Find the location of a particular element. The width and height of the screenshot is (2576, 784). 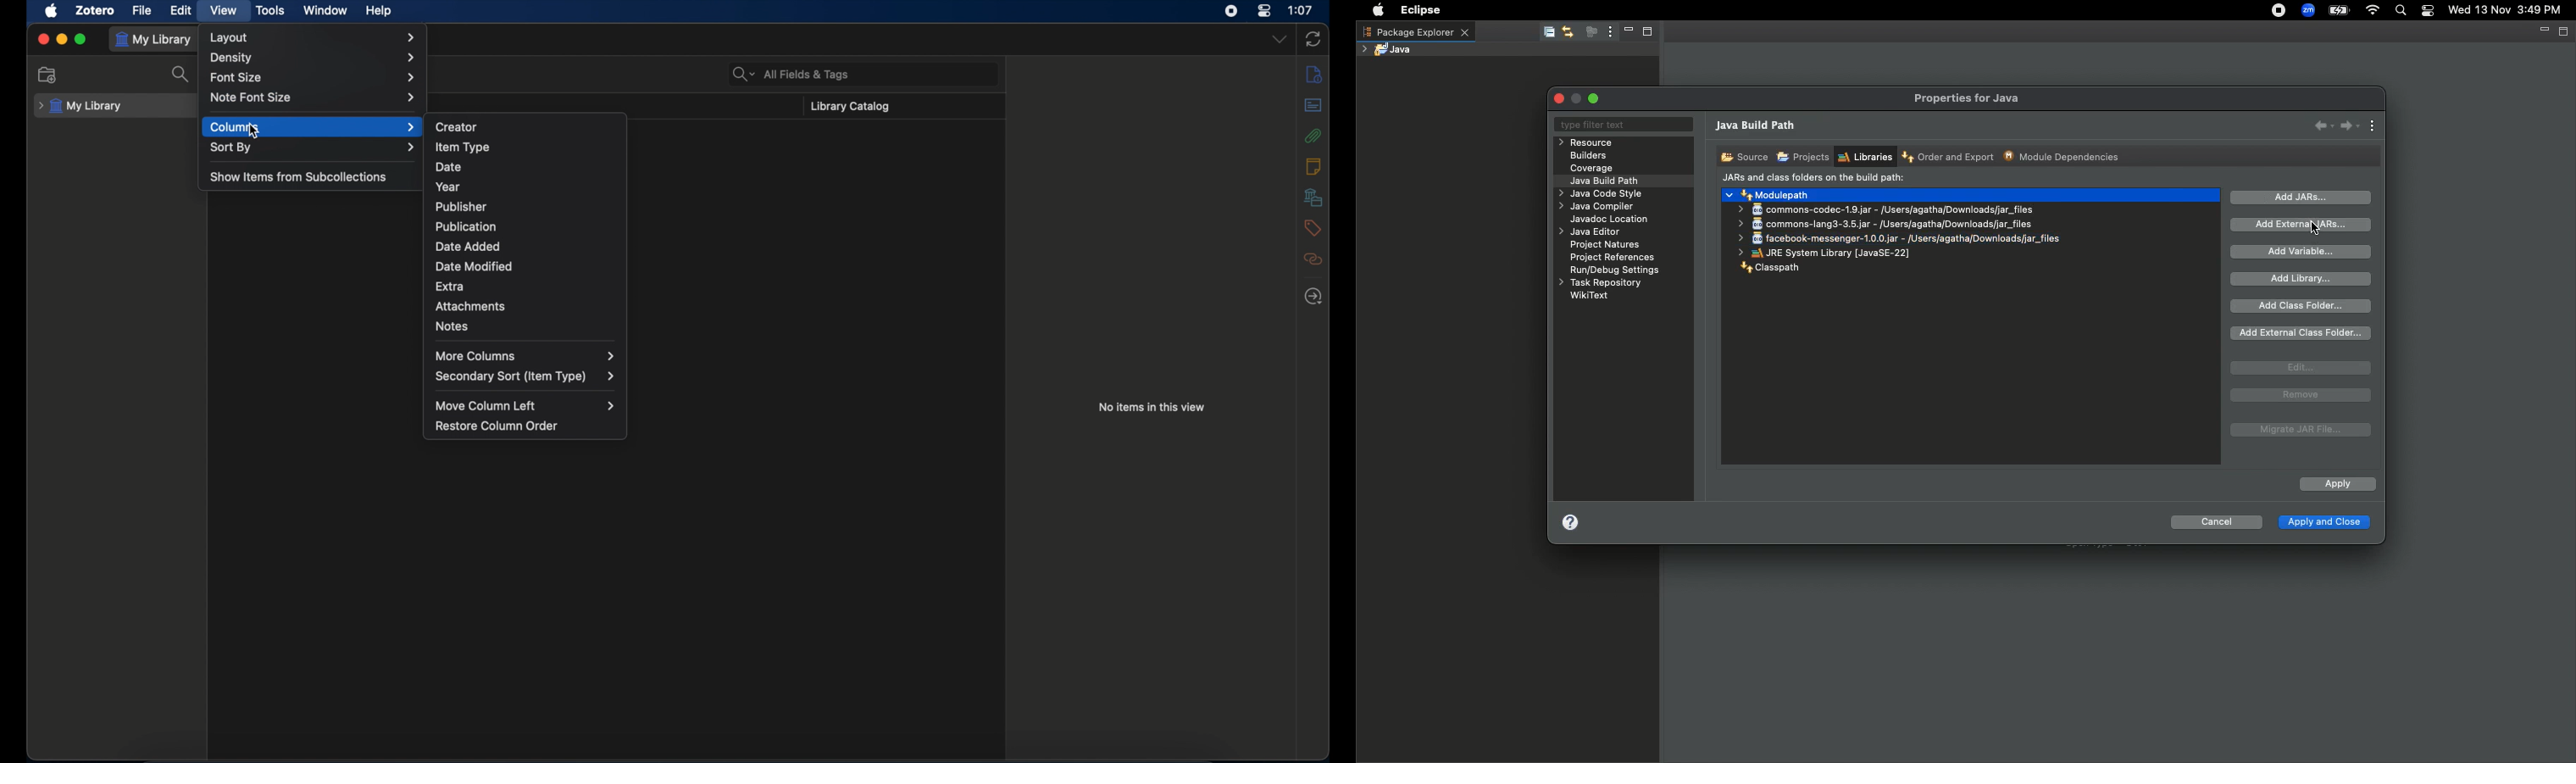

columns is located at coordinates (313, 128).